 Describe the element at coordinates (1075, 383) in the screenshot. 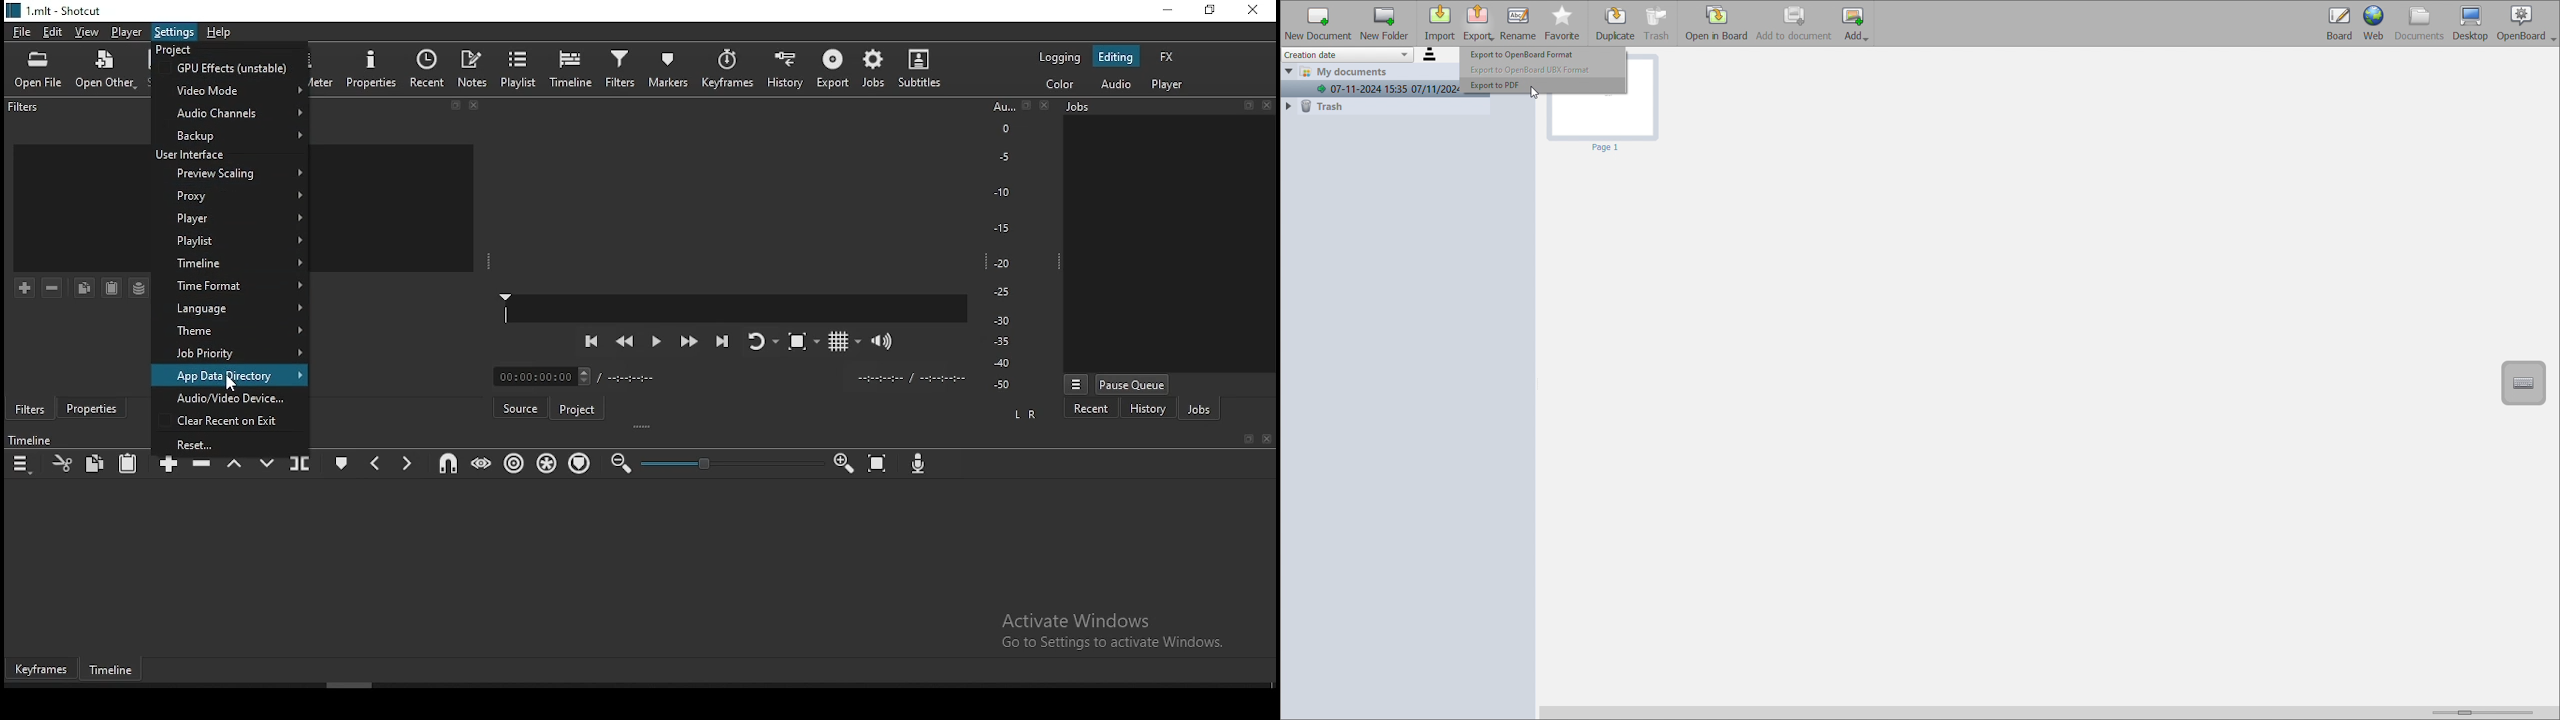

I see `view more` at that location.